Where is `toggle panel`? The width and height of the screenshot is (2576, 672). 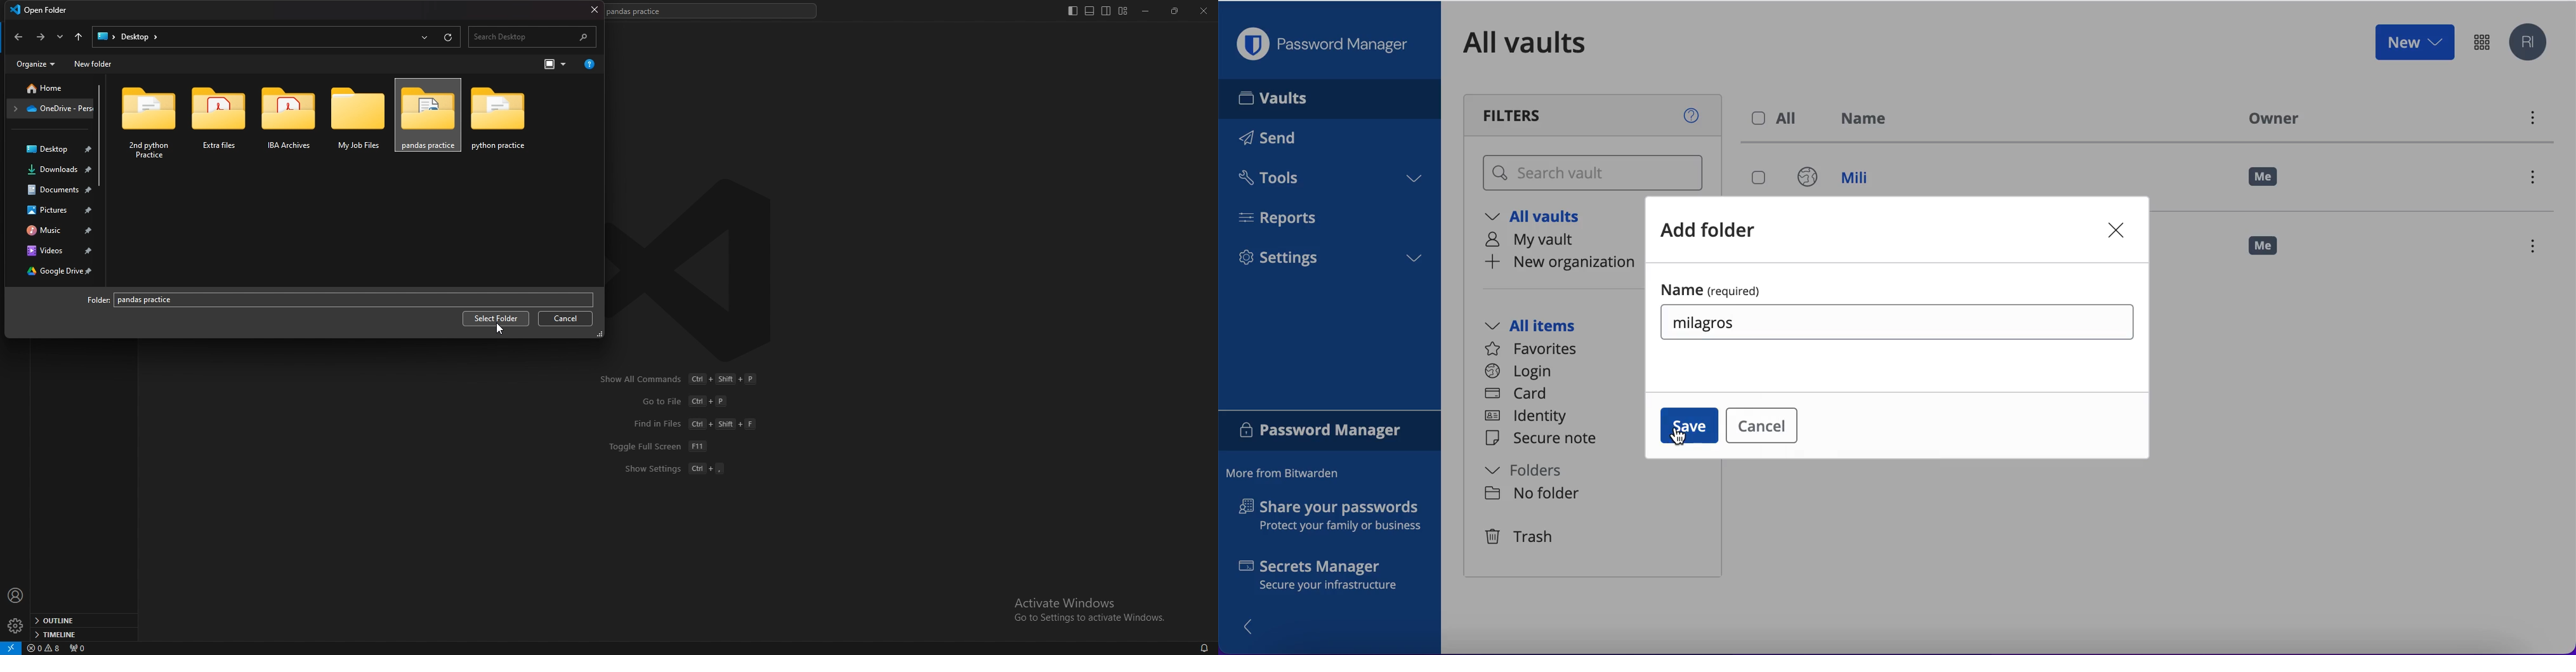 toggle panel is located at coordinates (1089, 11).